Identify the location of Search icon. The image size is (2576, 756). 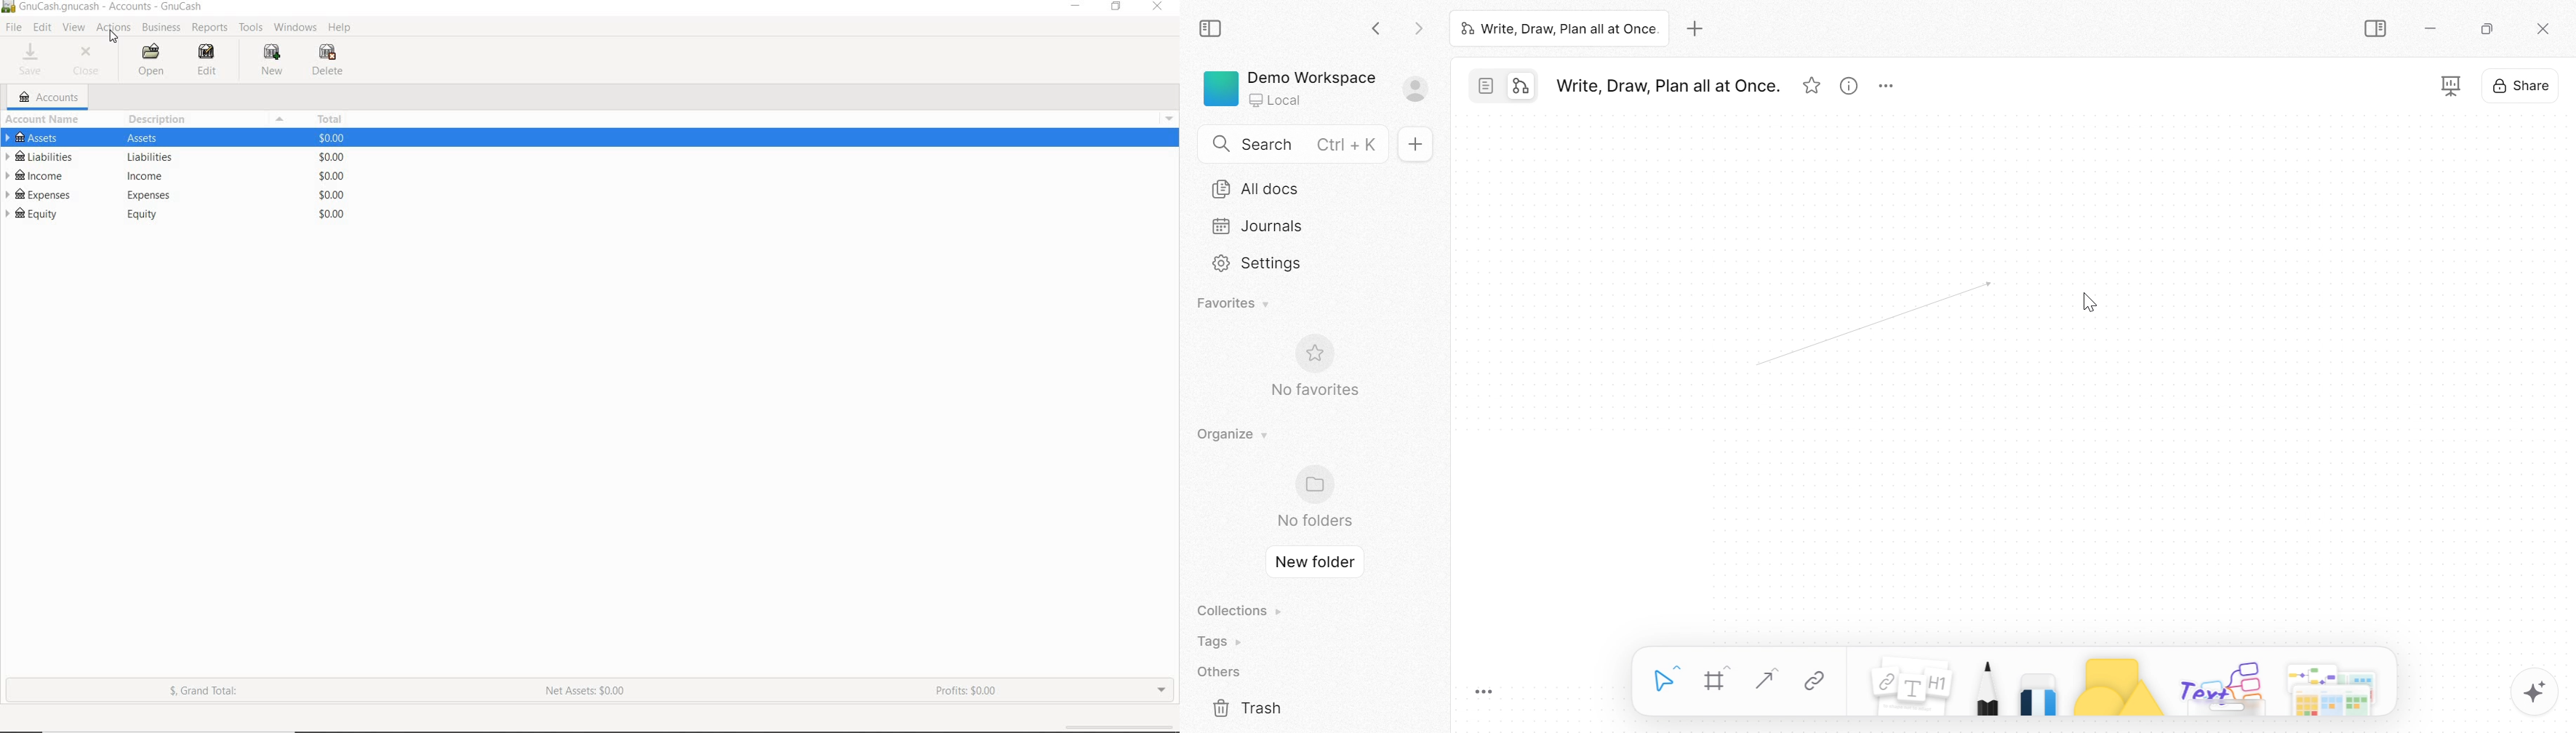
(1221, 145).